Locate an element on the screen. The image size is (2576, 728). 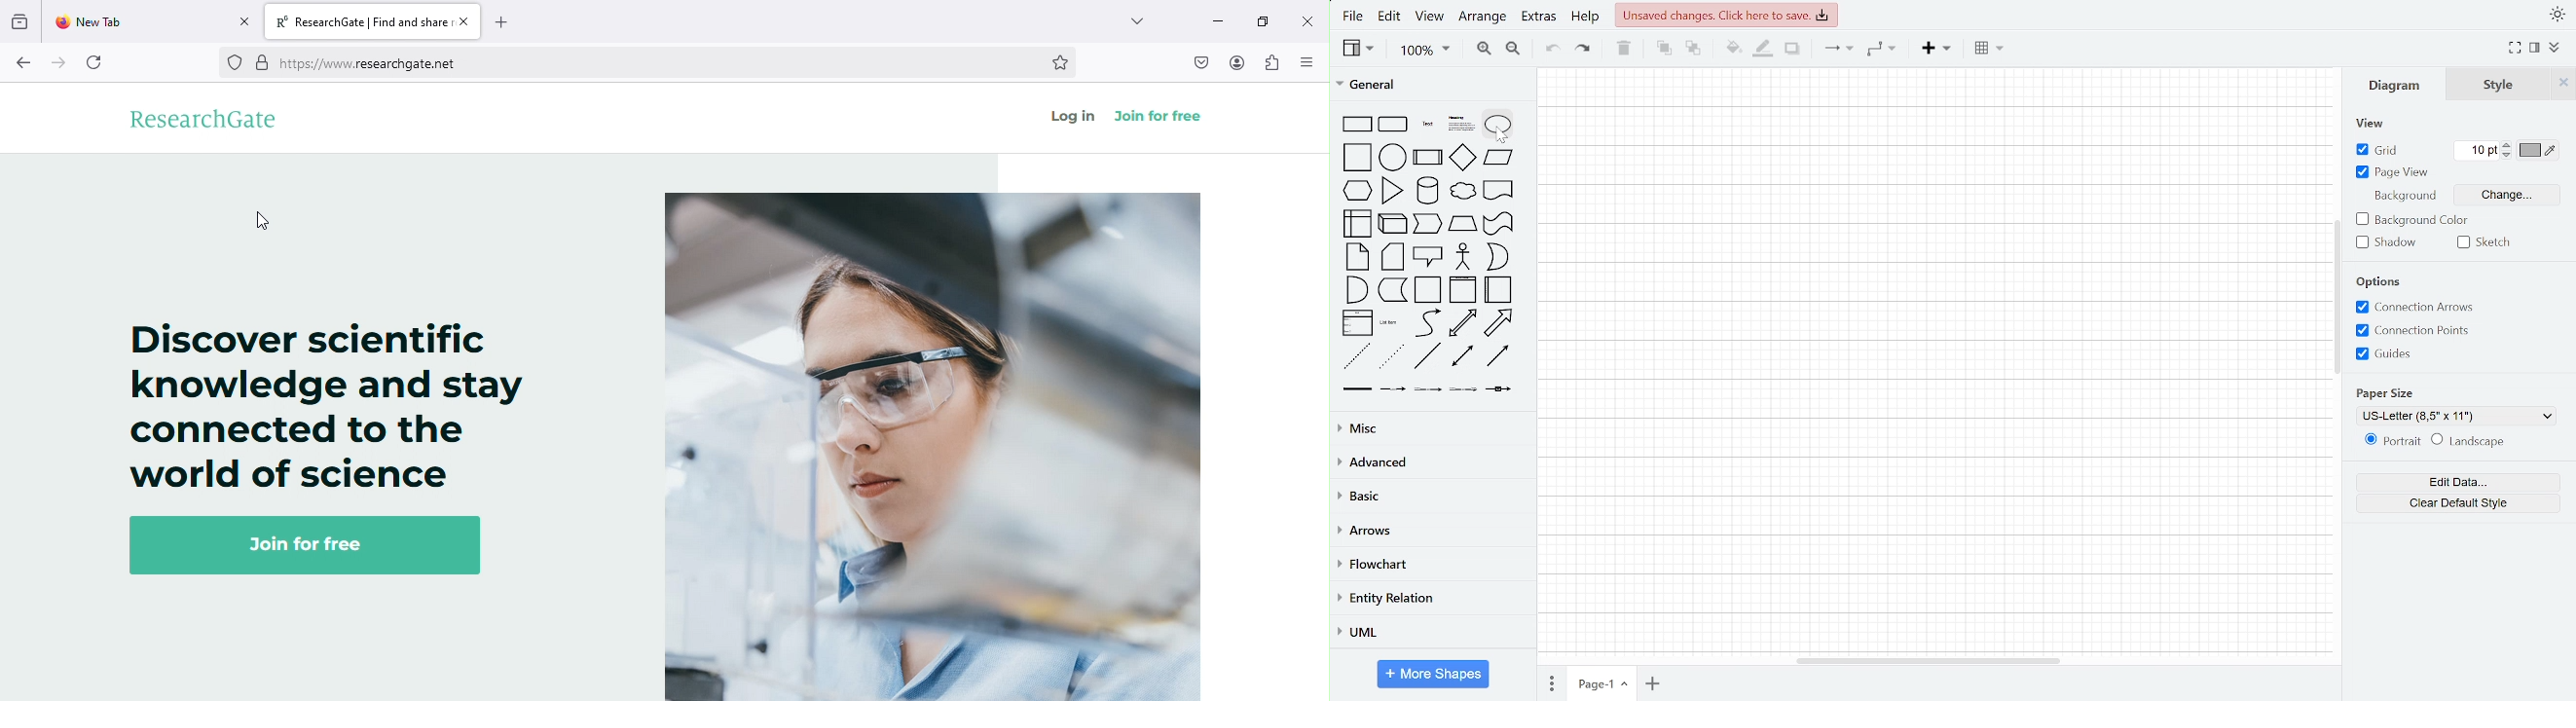
redo is located at coordinates (1583, 49).